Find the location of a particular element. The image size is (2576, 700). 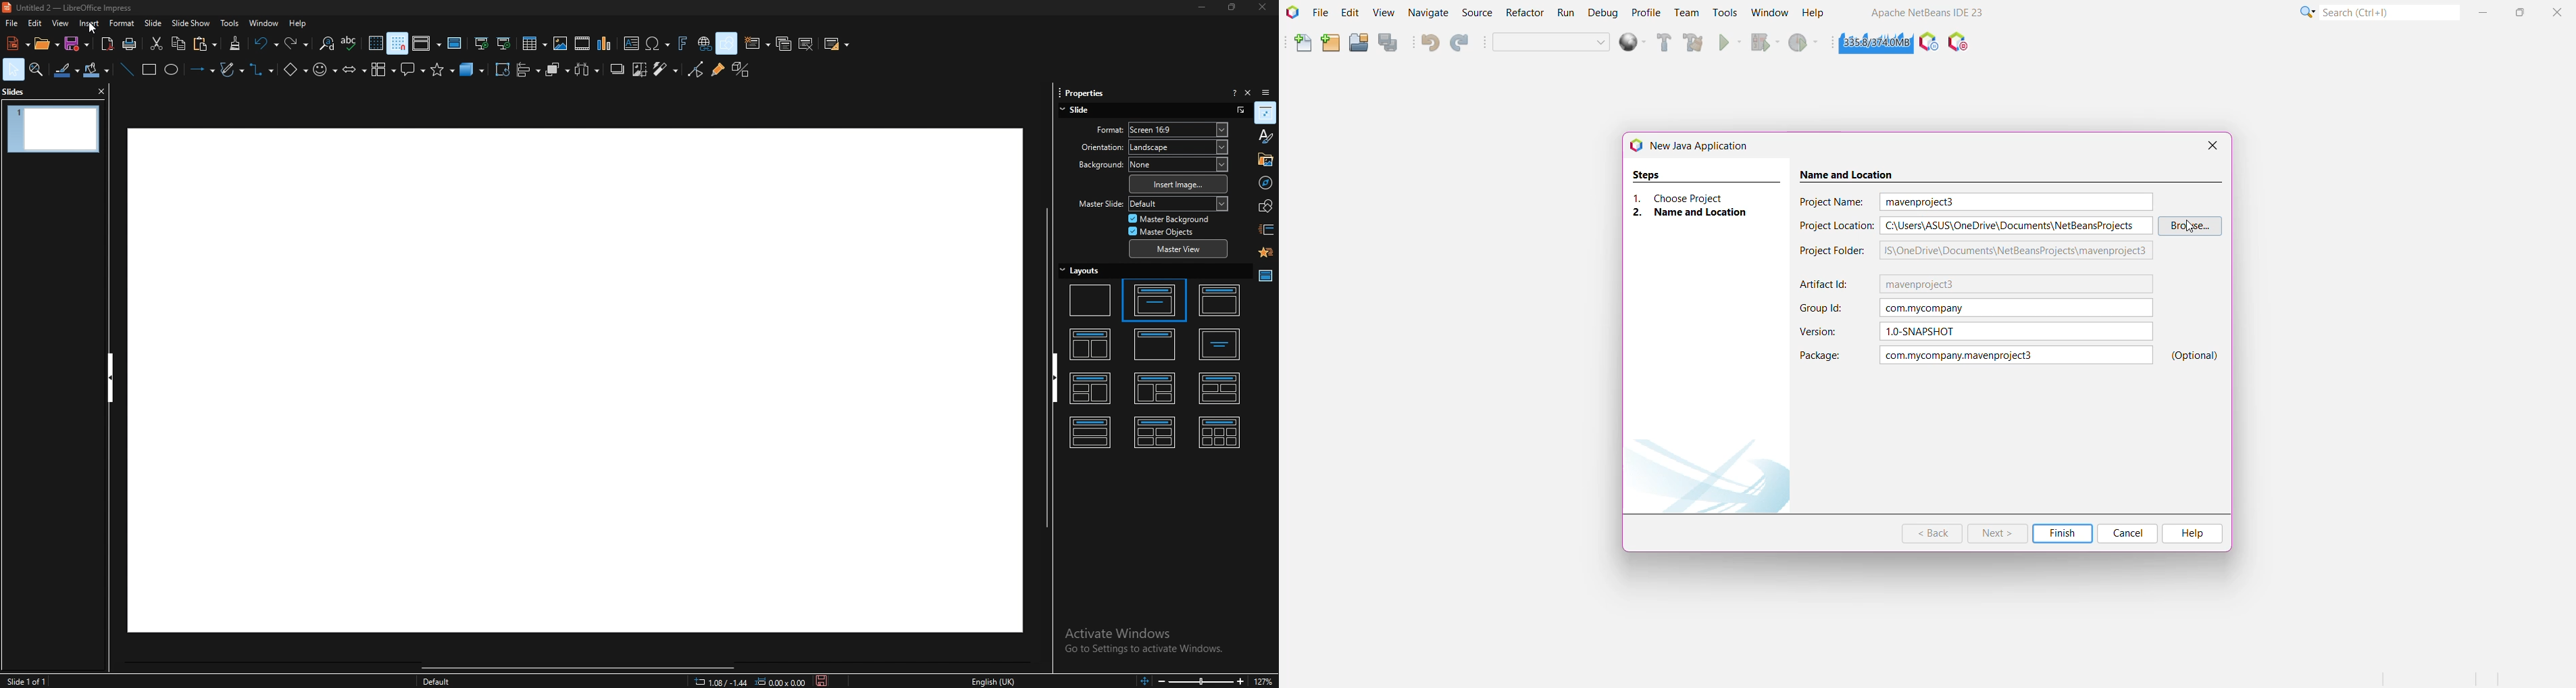

spell check is located at coordinates (351, 43).